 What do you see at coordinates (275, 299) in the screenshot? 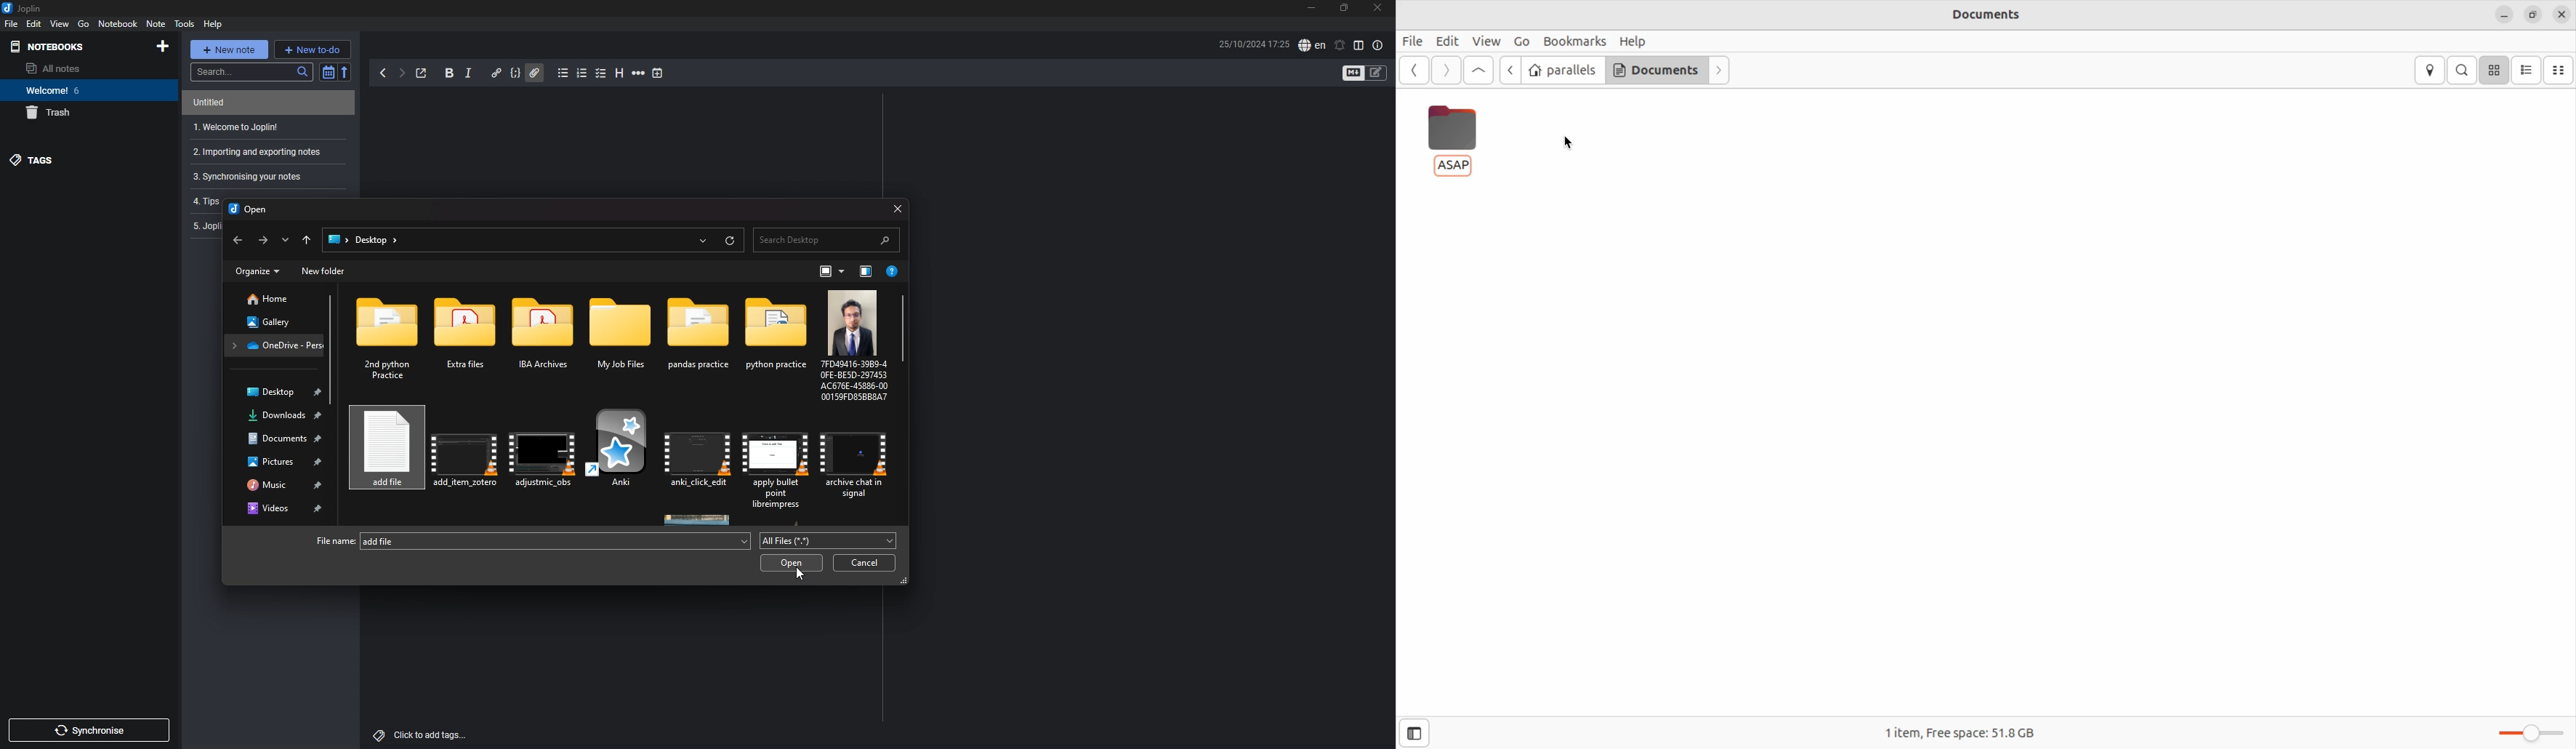
I see `home` at bounding box center [275, 299].